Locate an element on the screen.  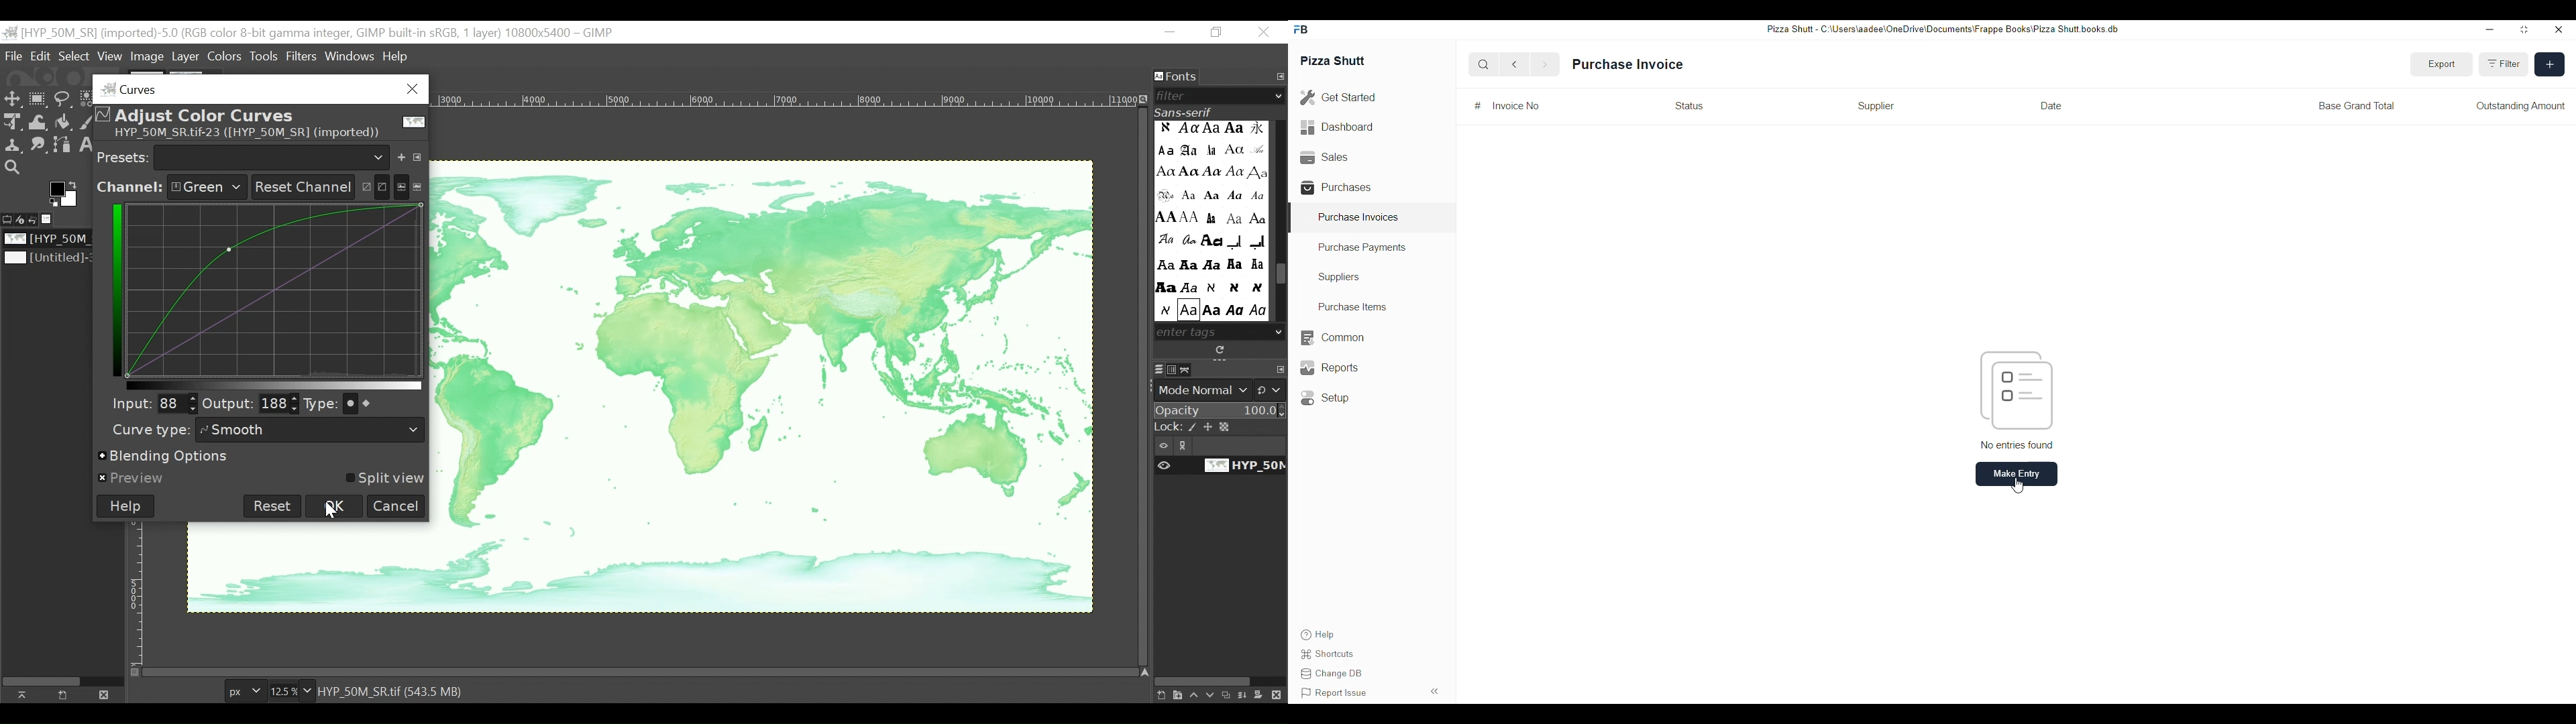
forward is located at coordinates (1544, 64).